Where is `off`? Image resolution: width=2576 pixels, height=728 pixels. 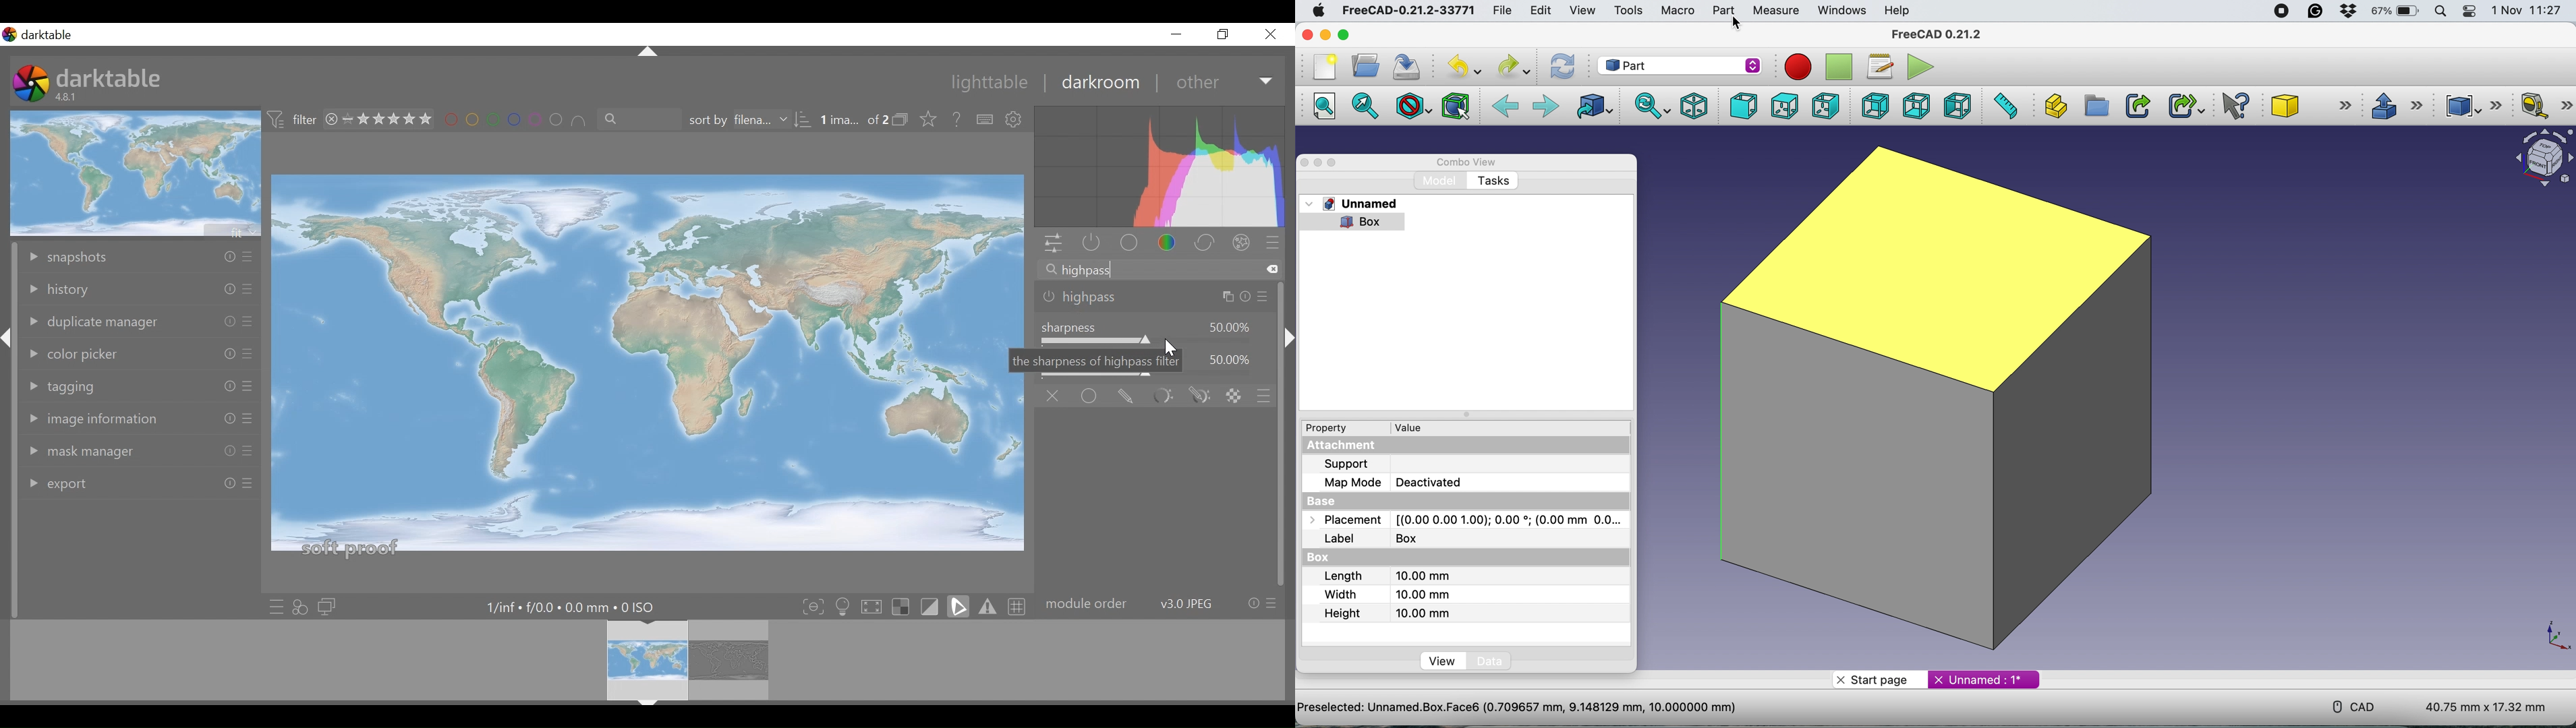
off is located at coordinates (1054, 396).